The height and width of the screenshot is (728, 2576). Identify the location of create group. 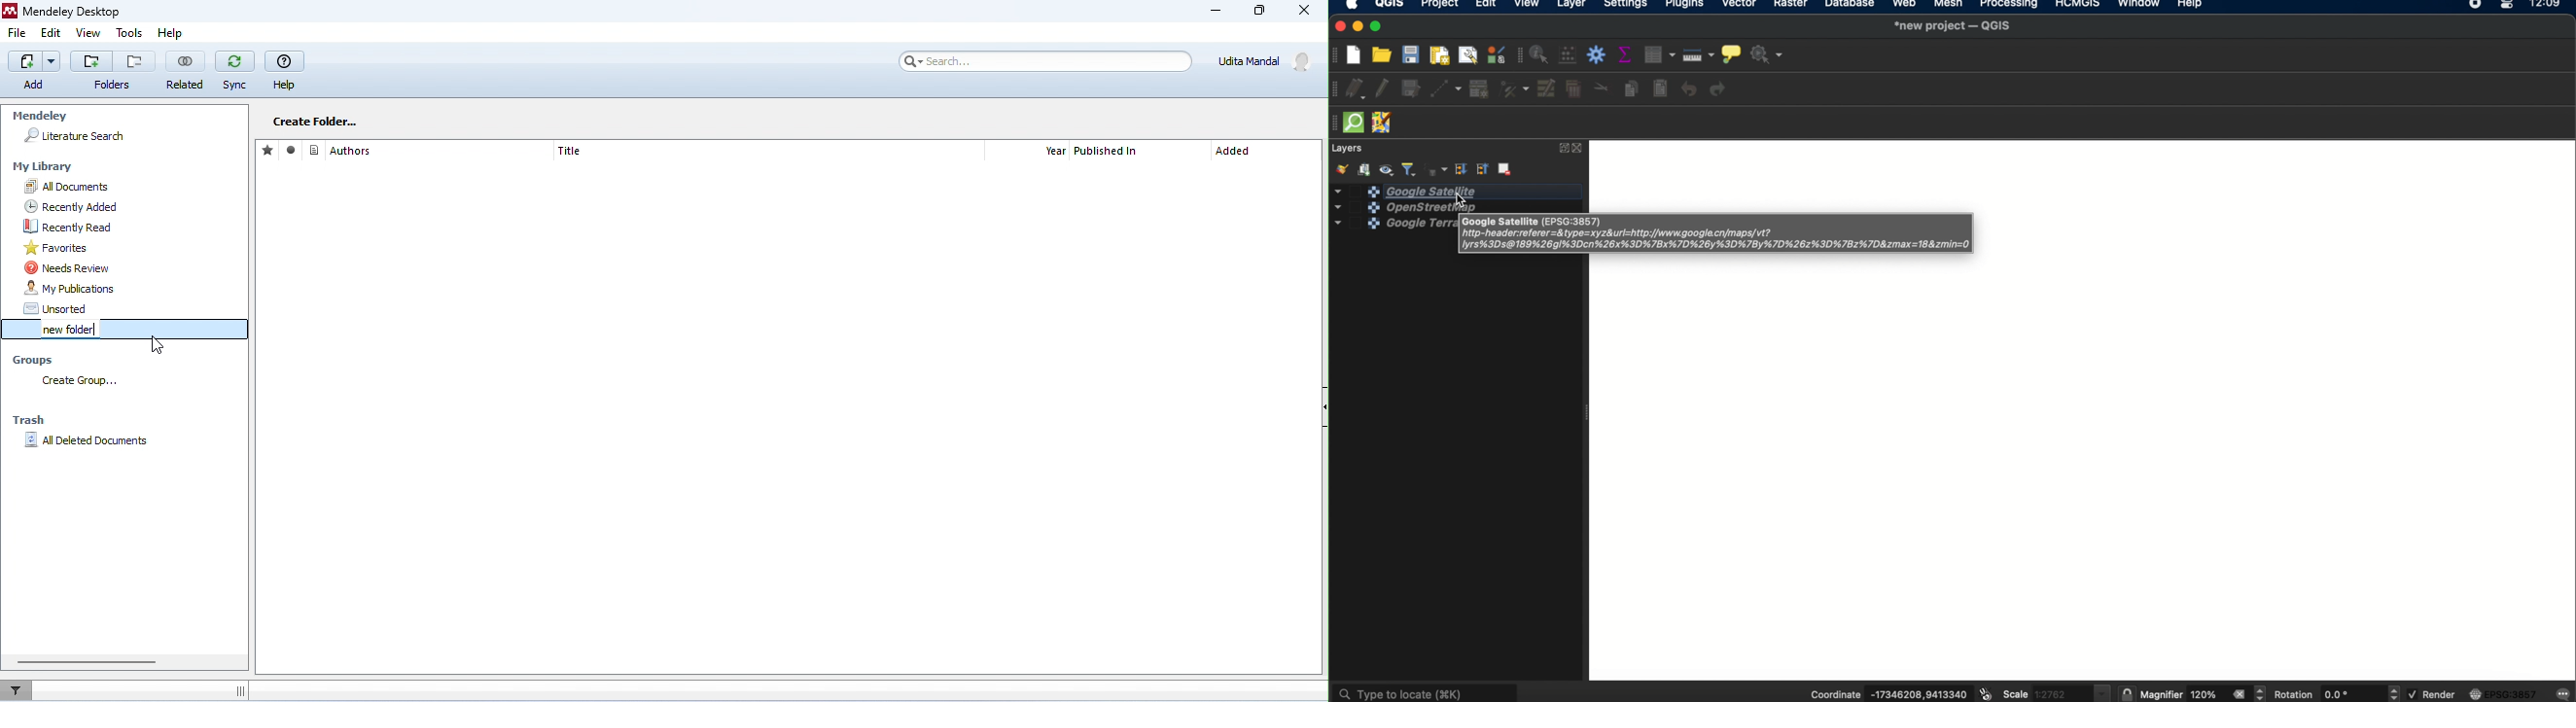
(85, 382).